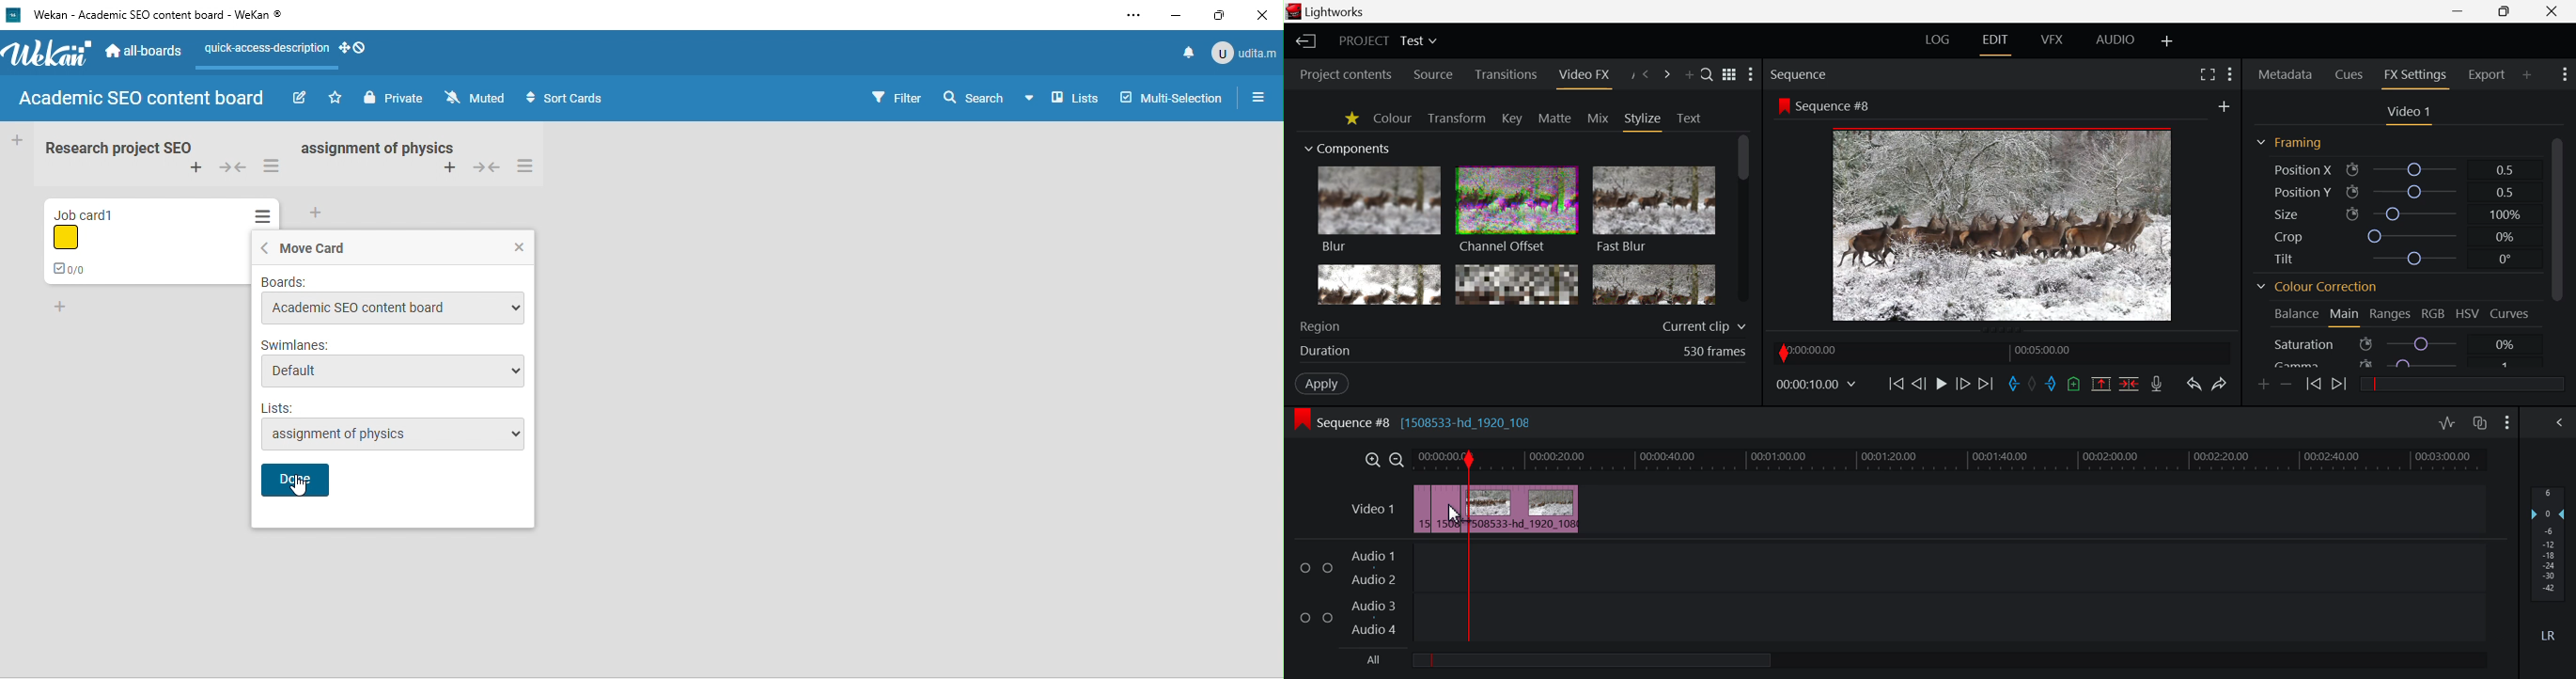  What do you see at coordinates (1525, 350) in the screenshot?
I see `Duration` at bounding box center [1525, 350].